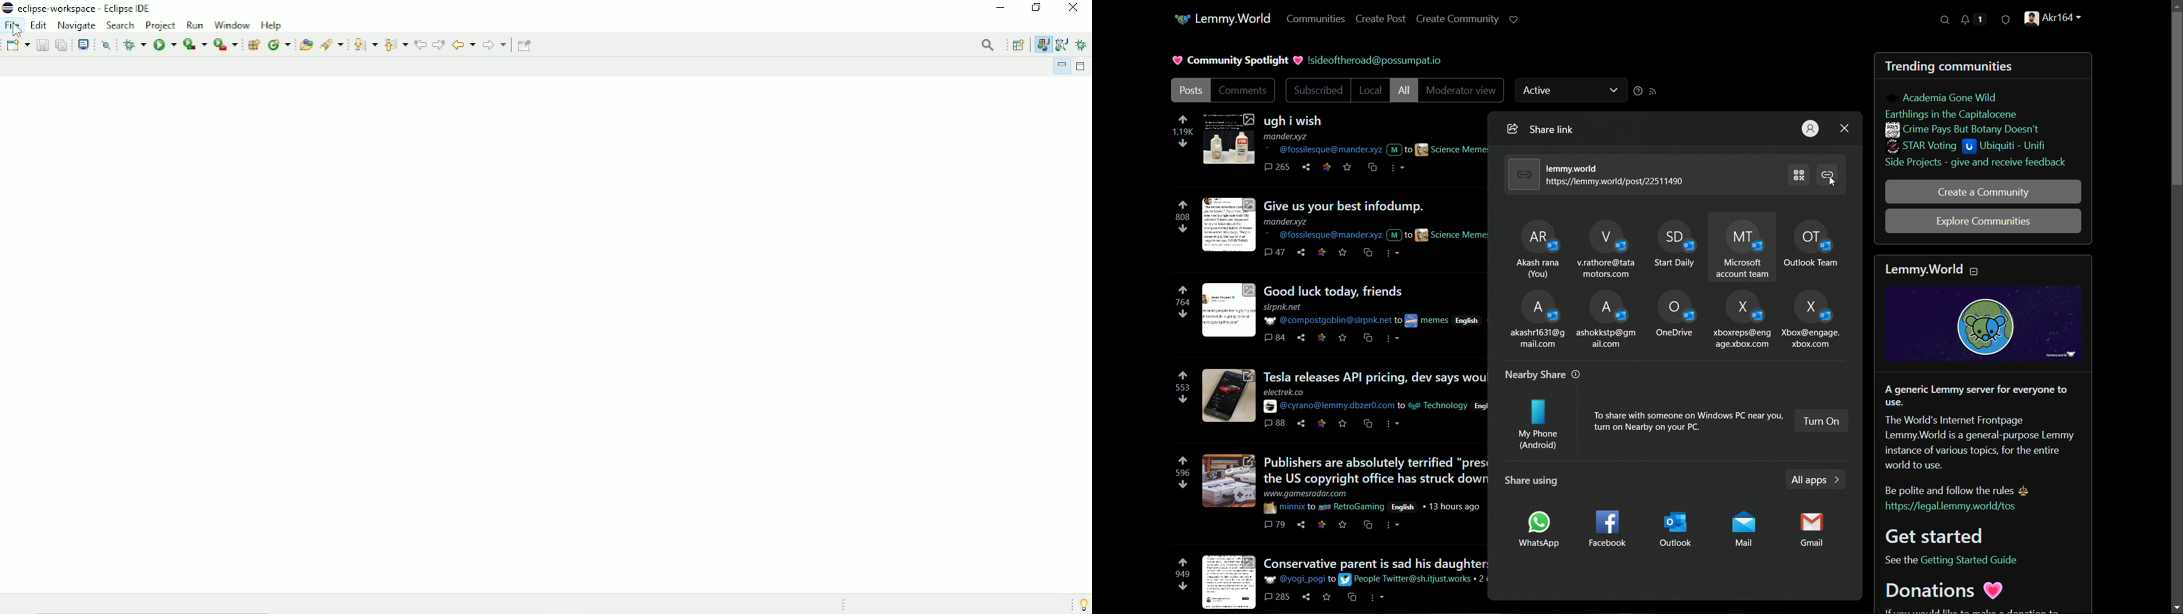 The image size is (2184, 616). I want to click on Java, so click(1042, 44).